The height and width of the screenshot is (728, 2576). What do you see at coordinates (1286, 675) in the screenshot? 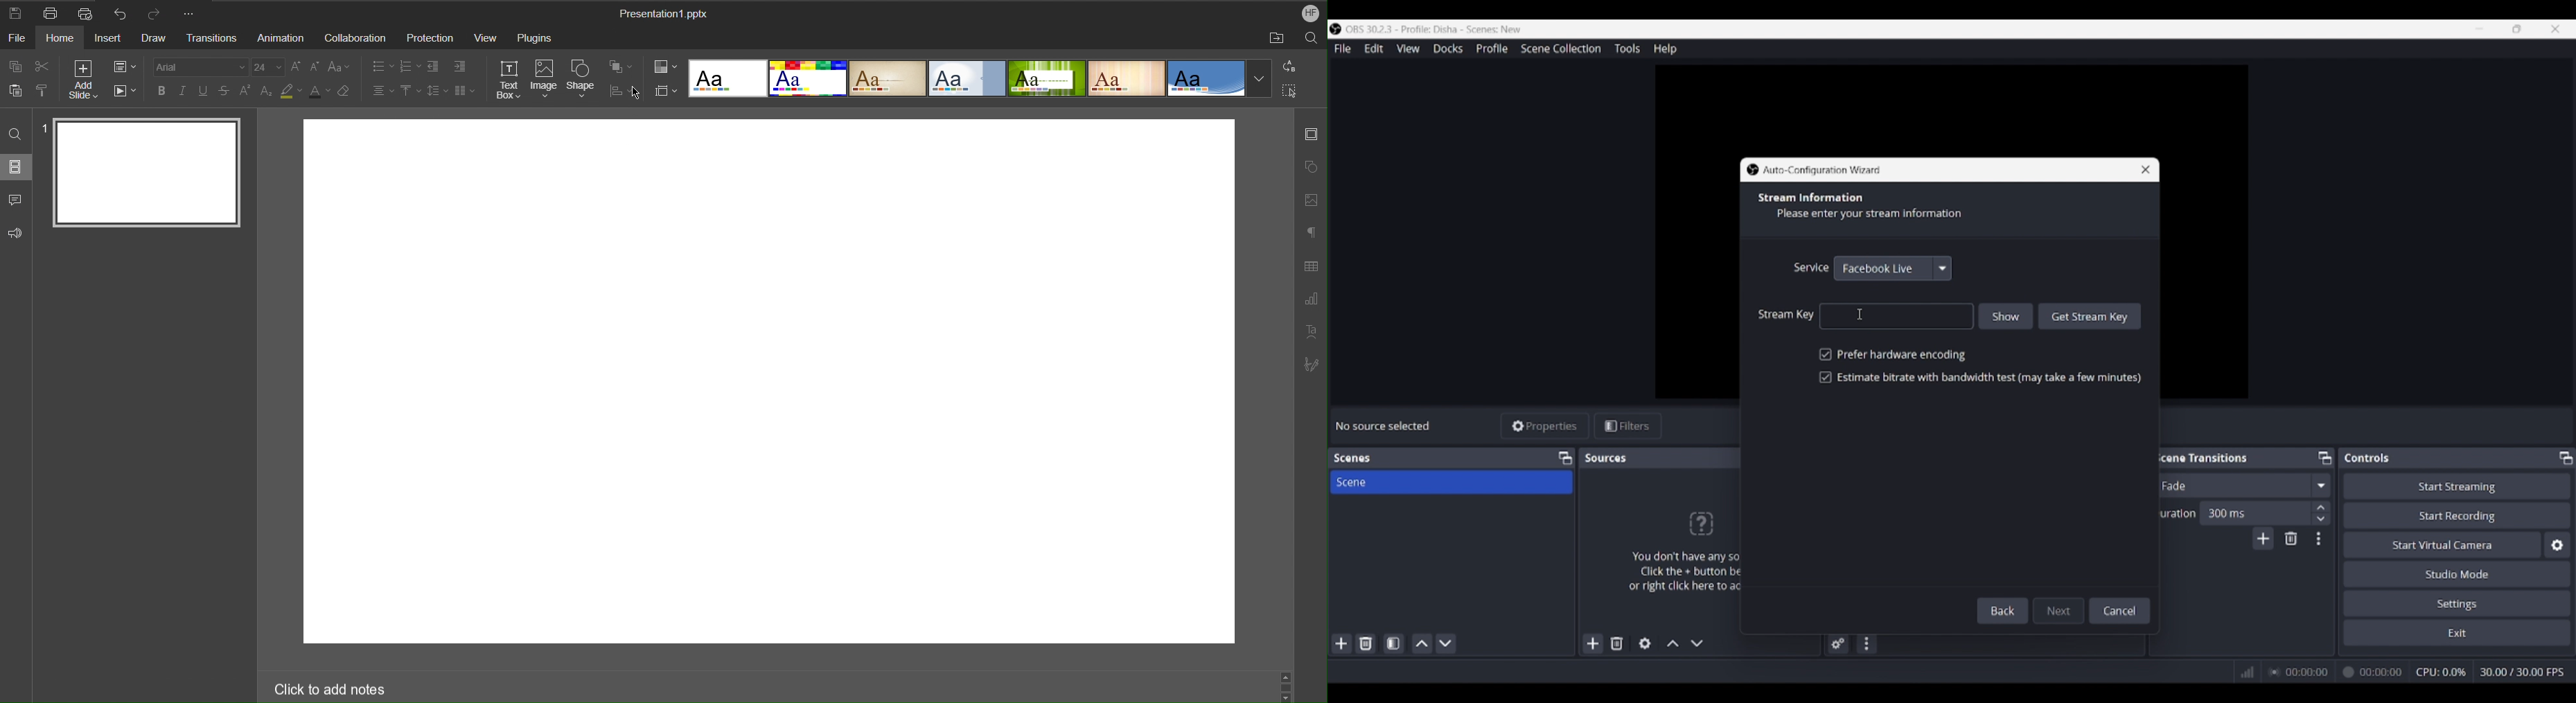
I see `Go up` at bounding box center [1286, 675].